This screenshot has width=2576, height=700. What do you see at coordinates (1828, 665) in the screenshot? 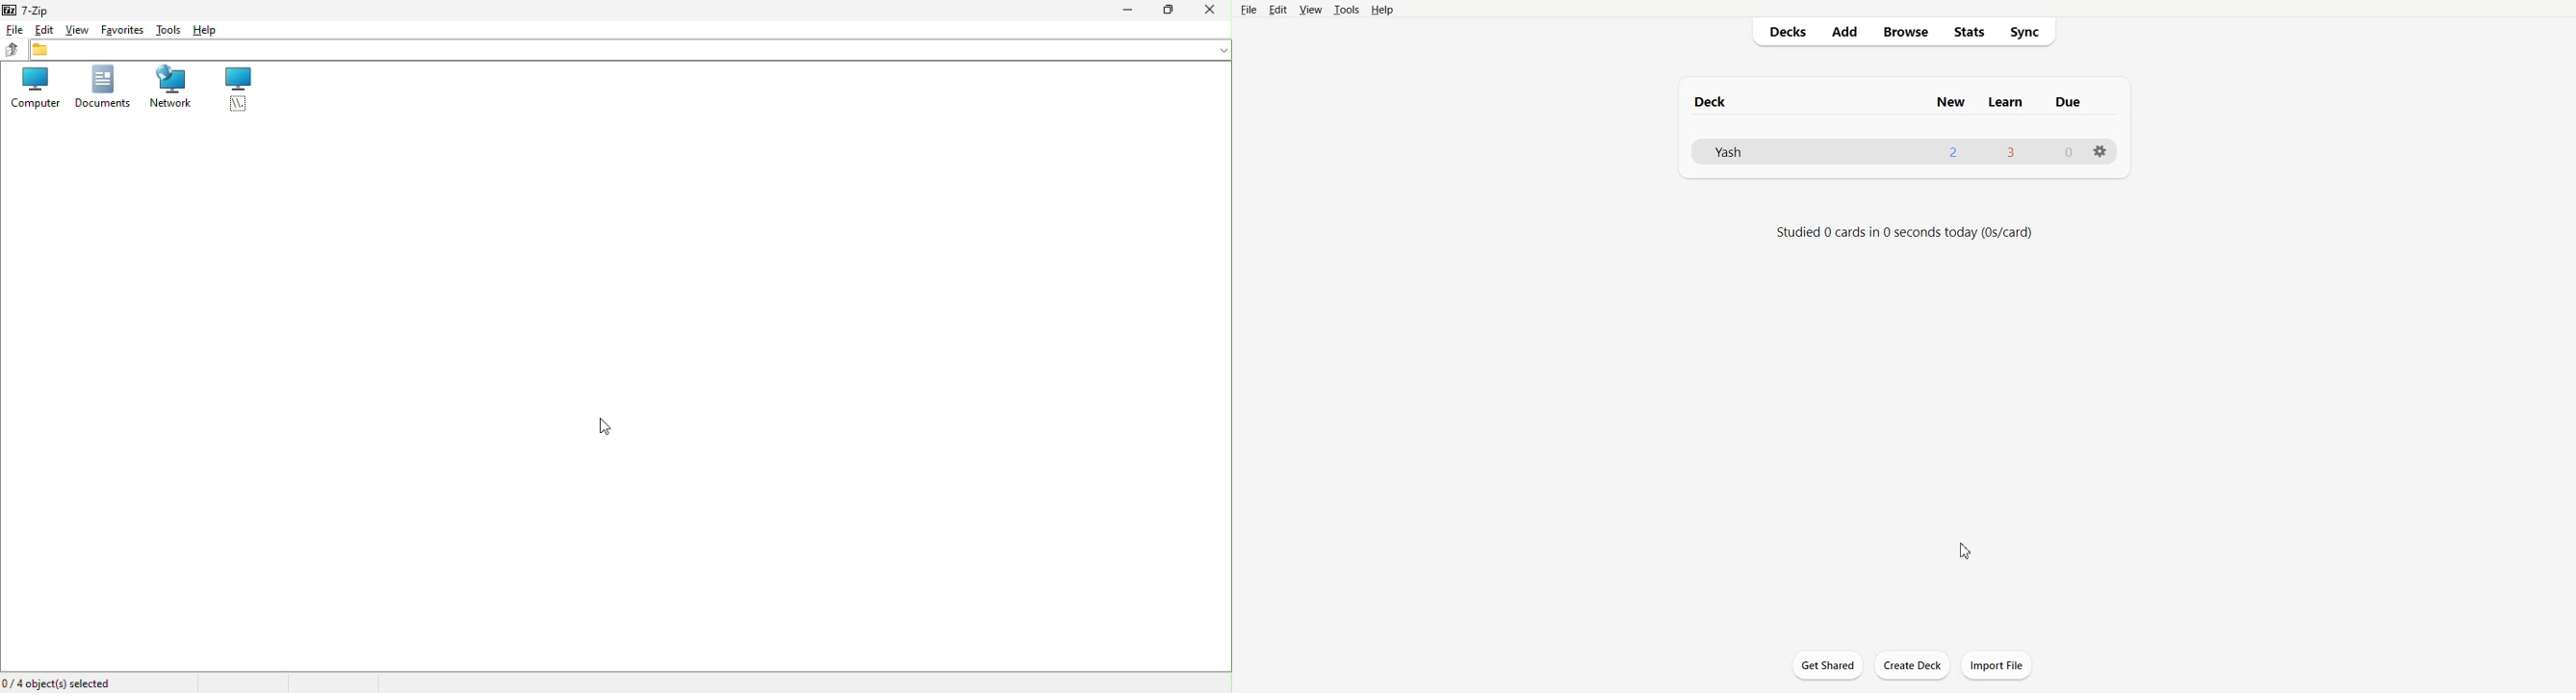
I see `Get Shared` at bounding box center [1828, 665].